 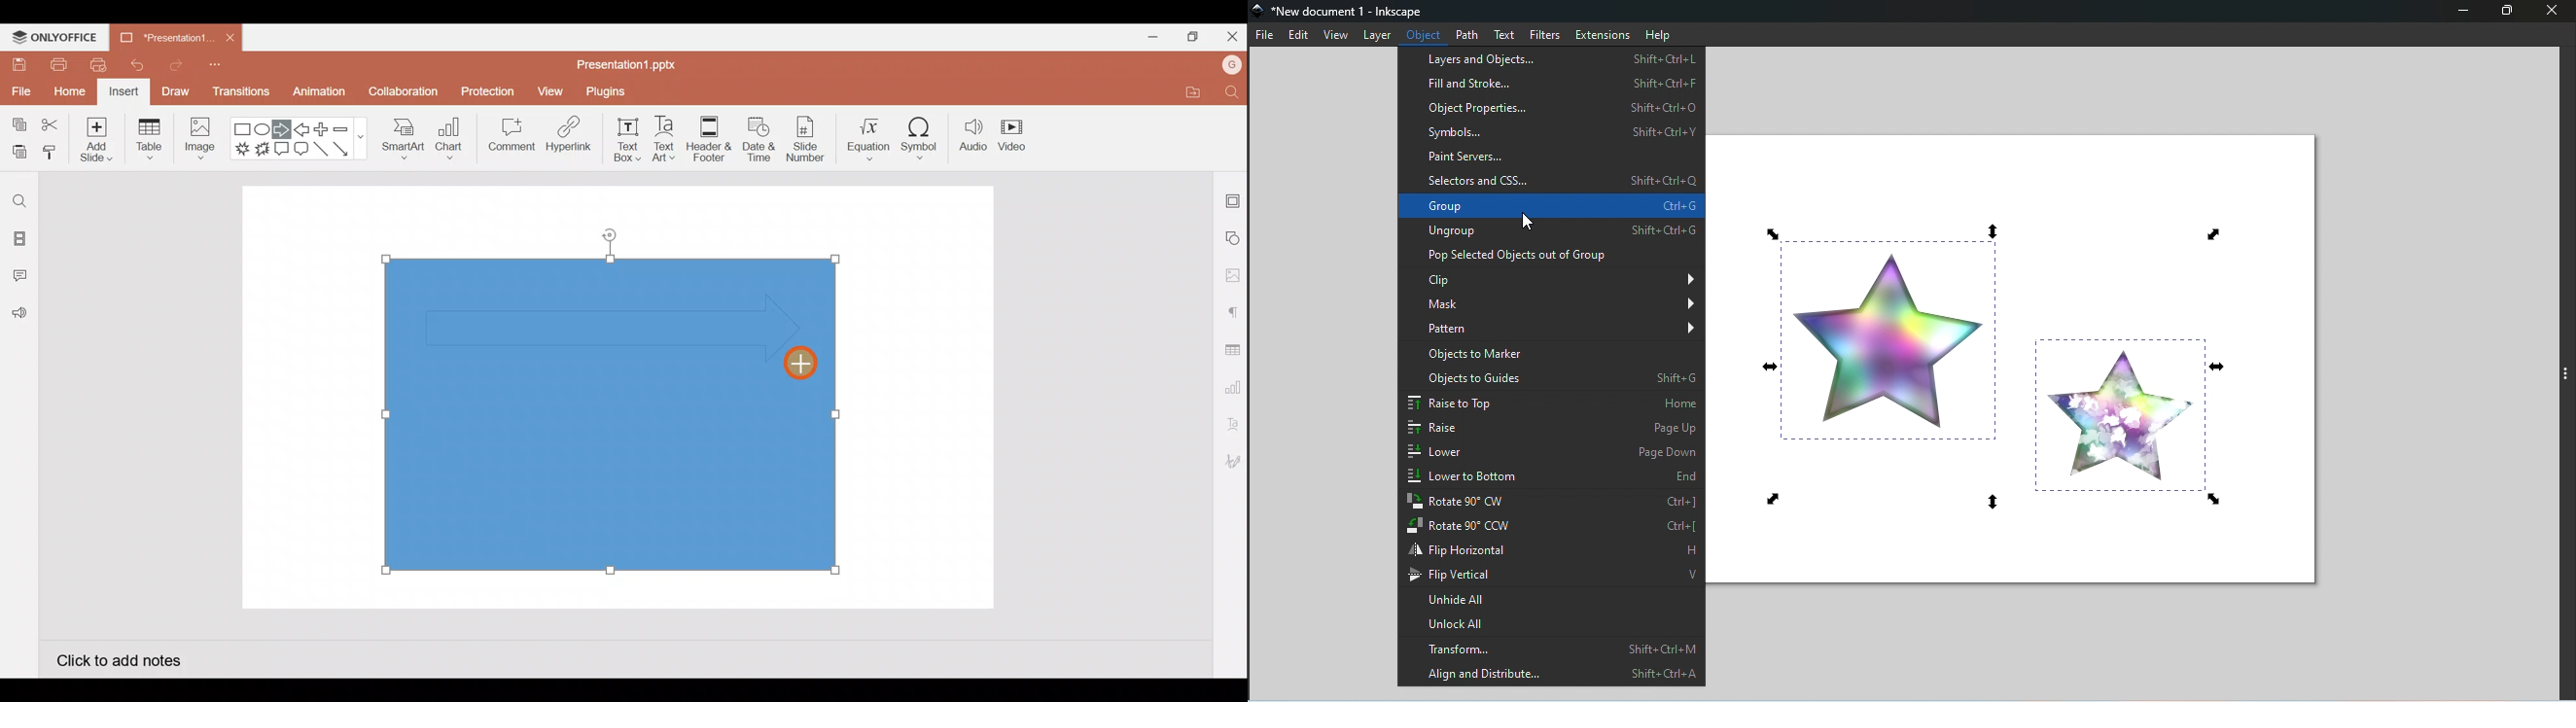 I want to click on Collaboration, so click(x=402, y=97).